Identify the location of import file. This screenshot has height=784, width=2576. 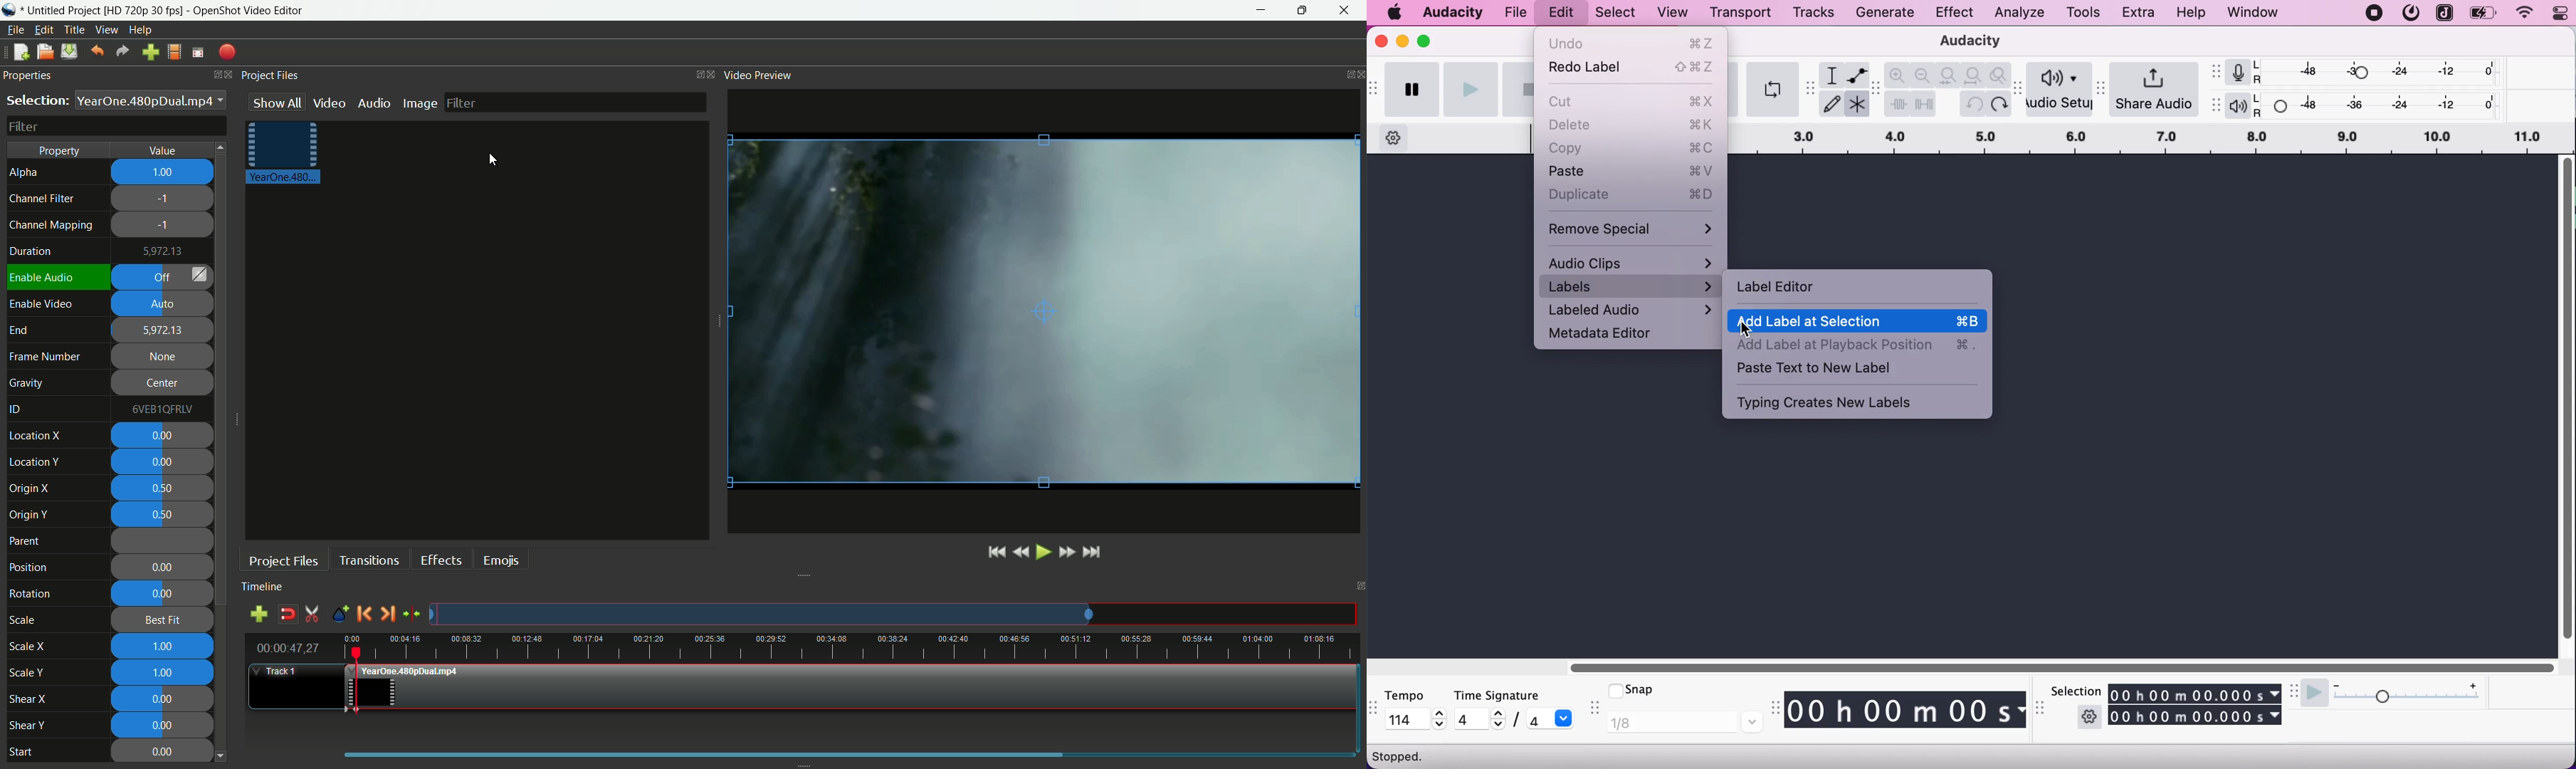
(150, 53).